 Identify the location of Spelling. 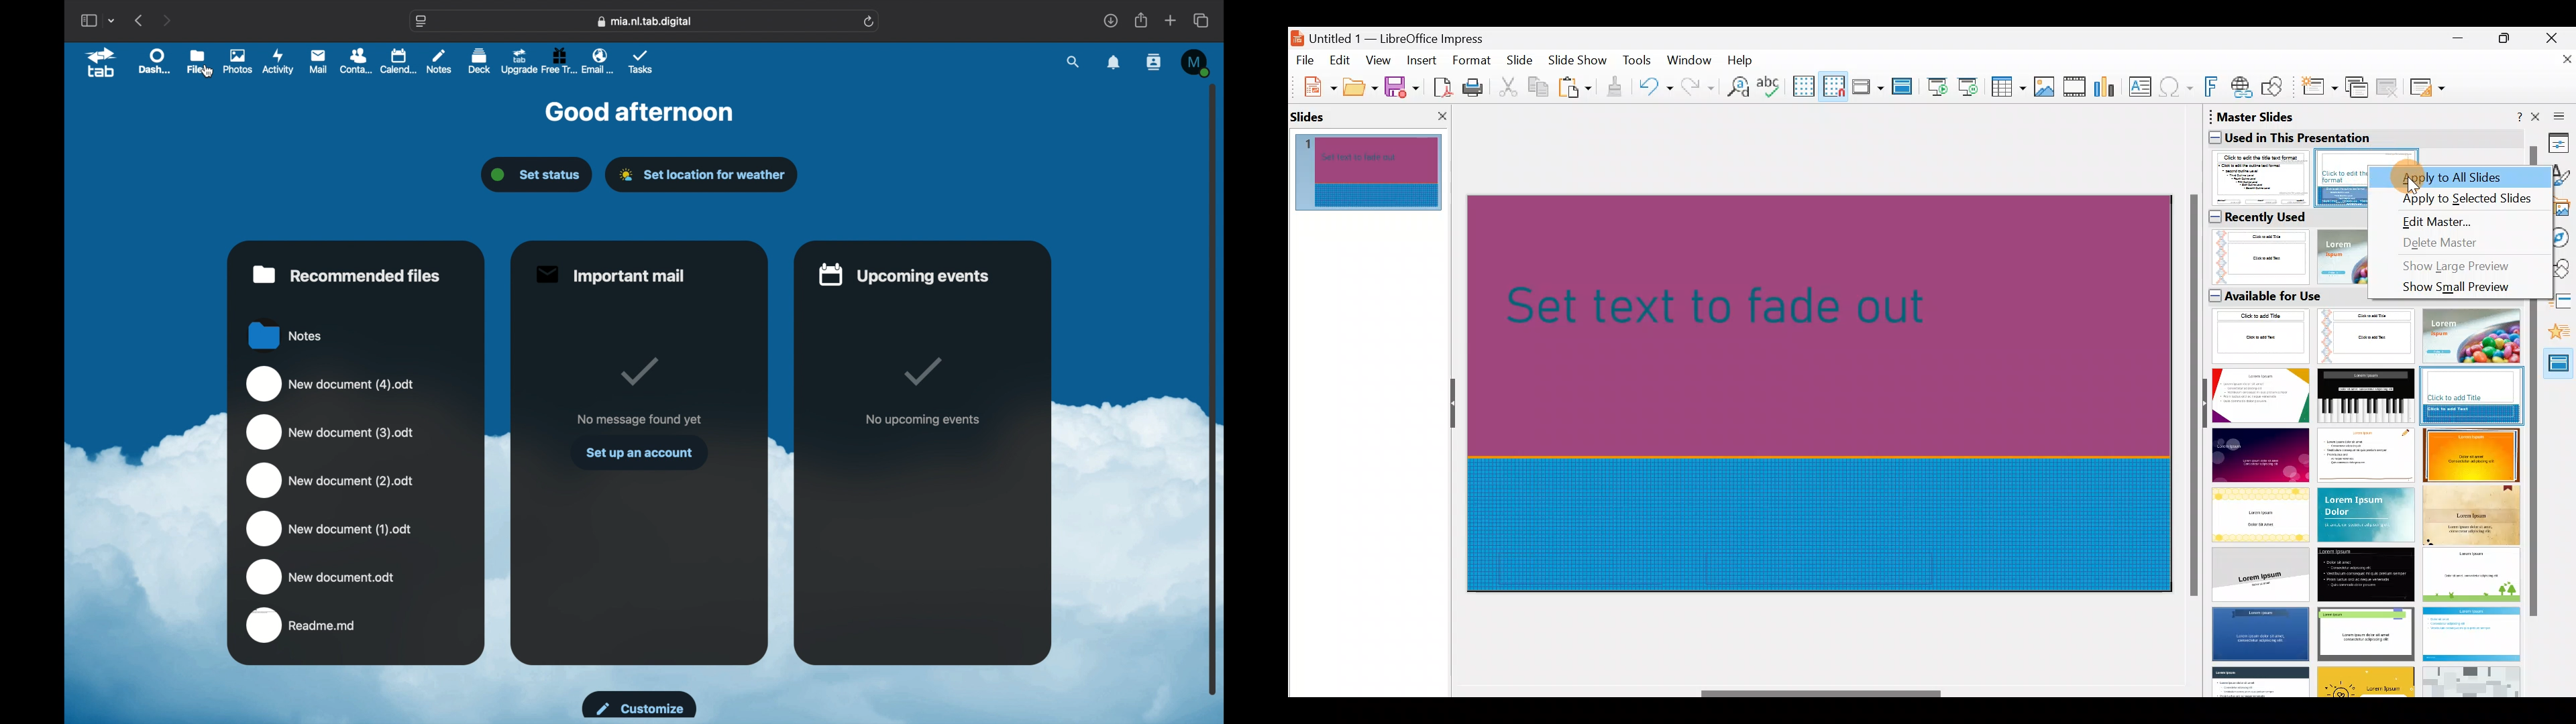
(1770, 86).